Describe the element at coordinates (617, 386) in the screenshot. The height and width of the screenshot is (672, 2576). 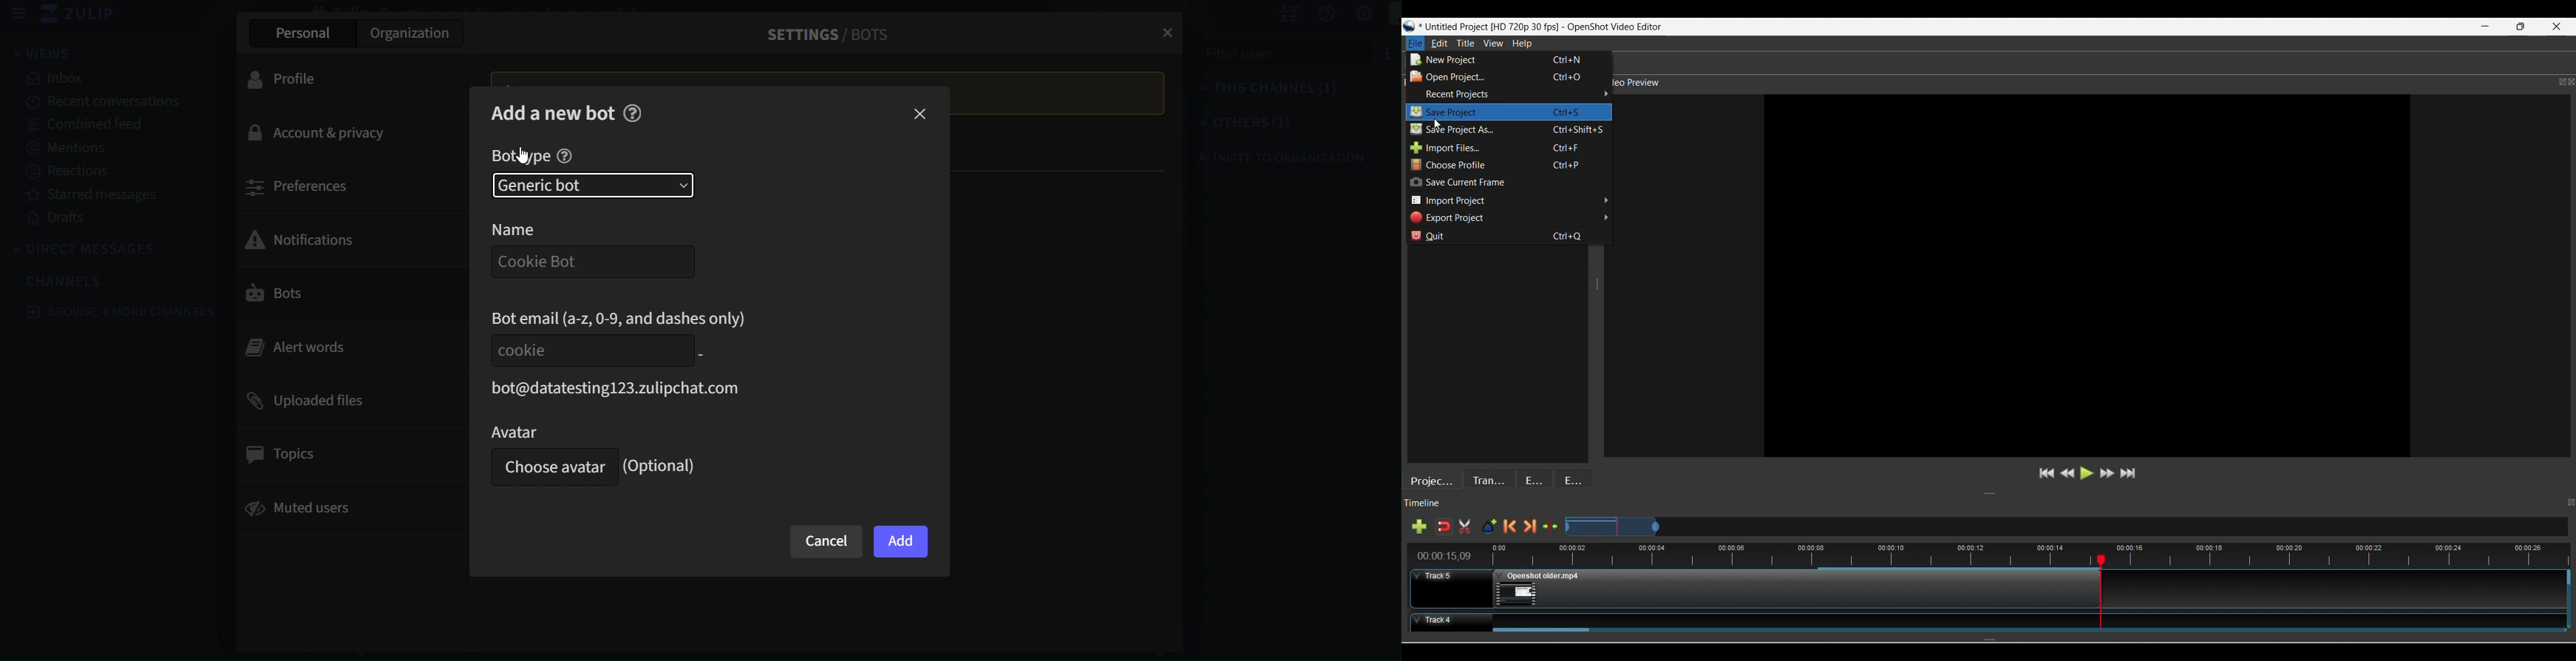
I see `bot@datatesting123.zulipchat.com` at that location.